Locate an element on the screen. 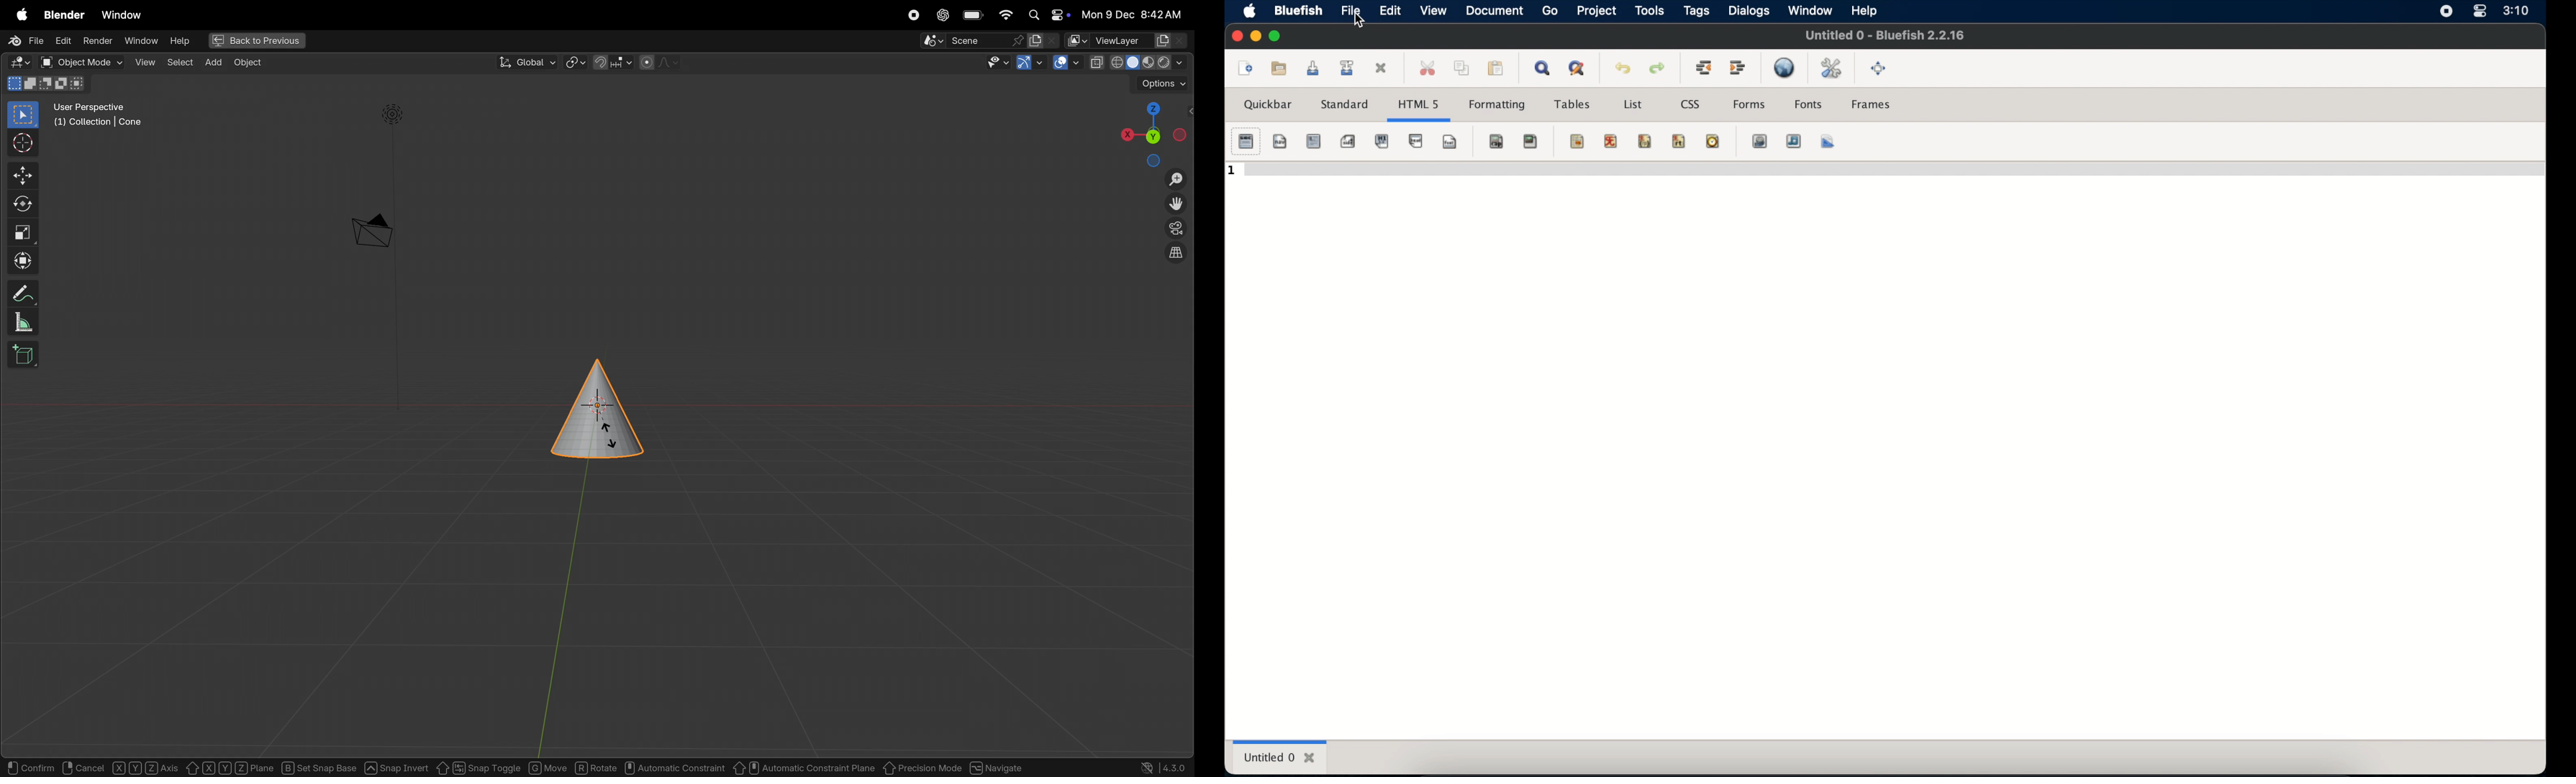 This screenshot has width=2576, height=784. apple widgets is located at coordinates (1047, 15).